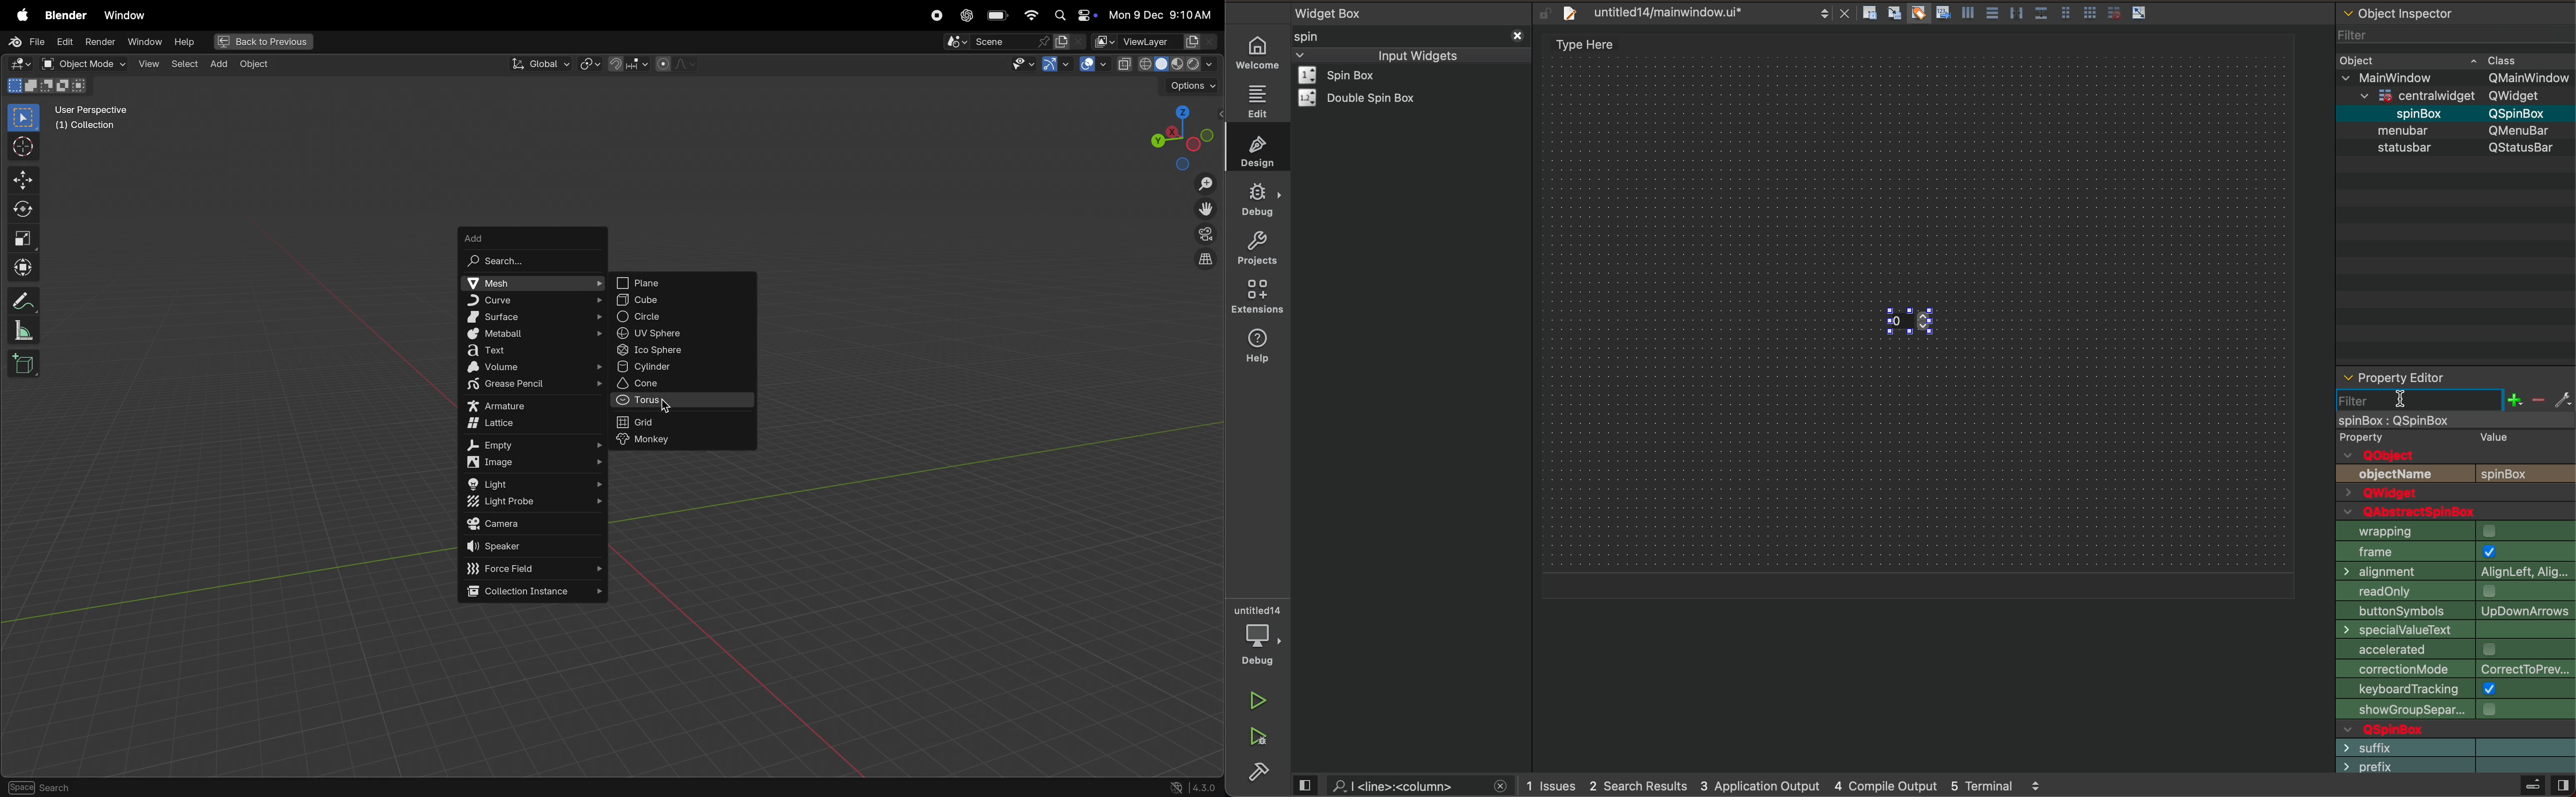 Image resolution: width=2576 pixels, height=812 pixels. Describe the element at coordinates (1414, 12) in the screenshot. I see `widget box` at that location.